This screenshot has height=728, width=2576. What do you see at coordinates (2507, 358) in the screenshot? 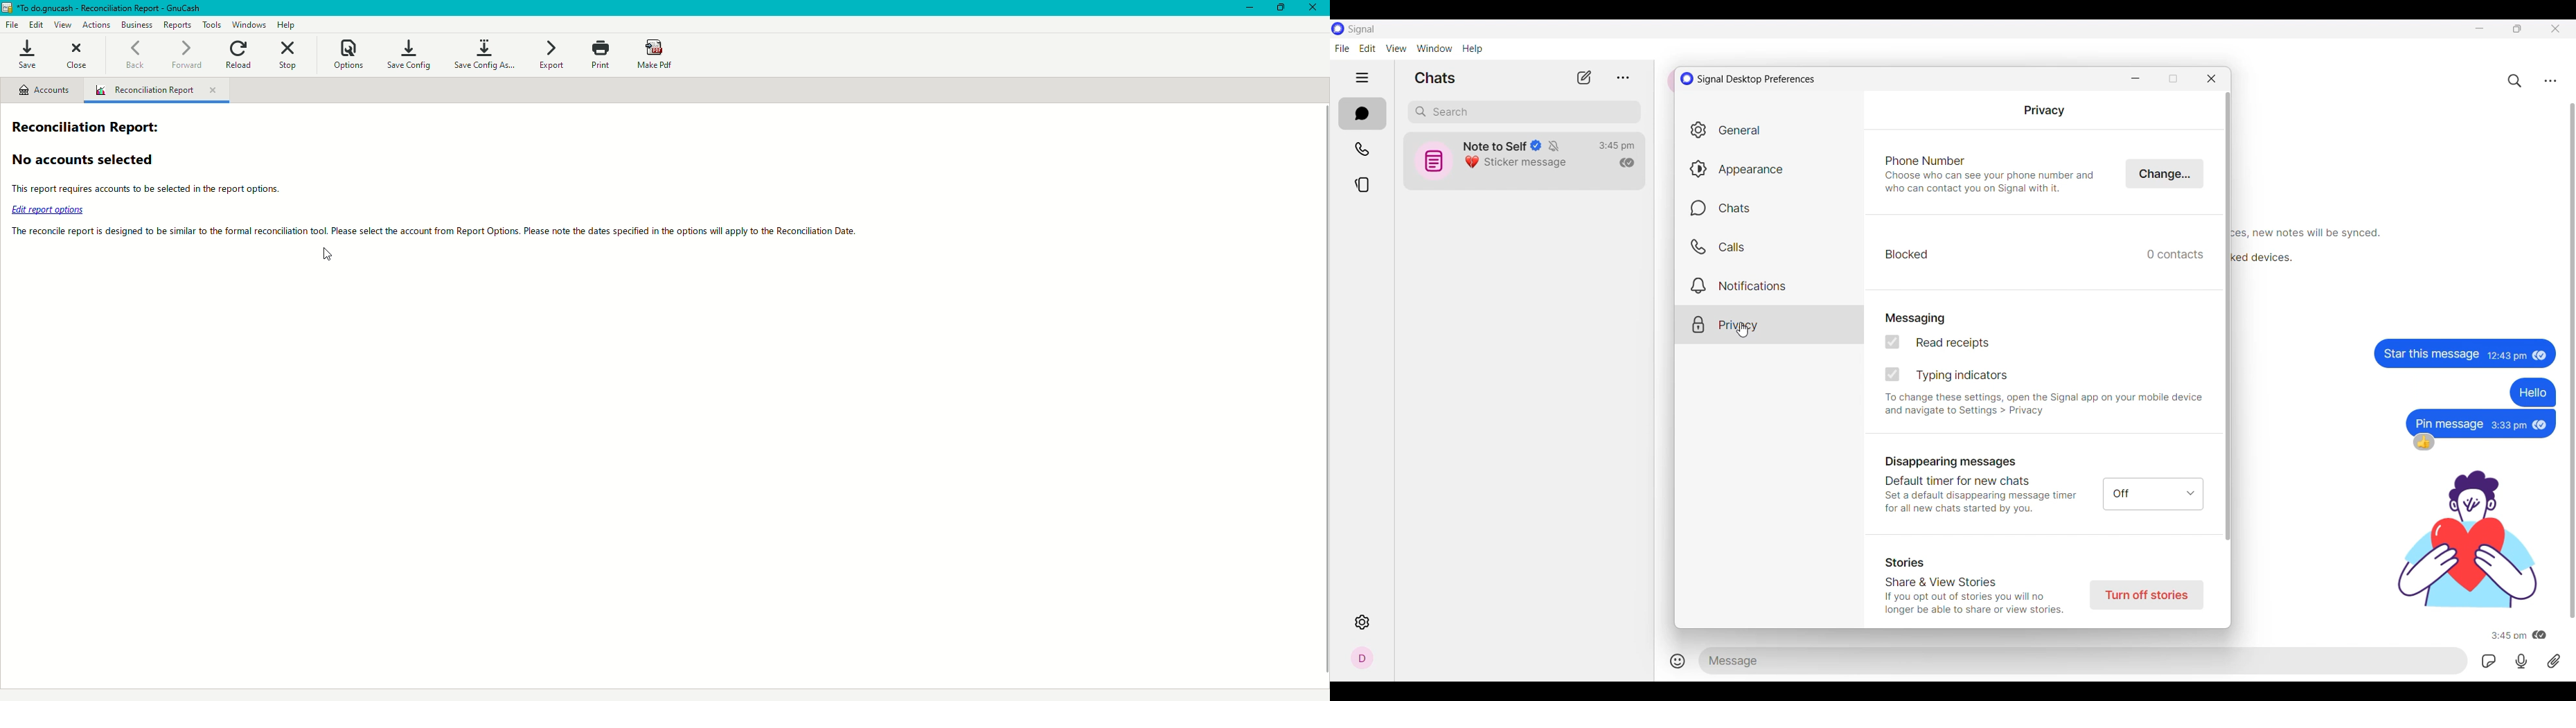
I see `Time of  message` at bounding box center [2507, 358].